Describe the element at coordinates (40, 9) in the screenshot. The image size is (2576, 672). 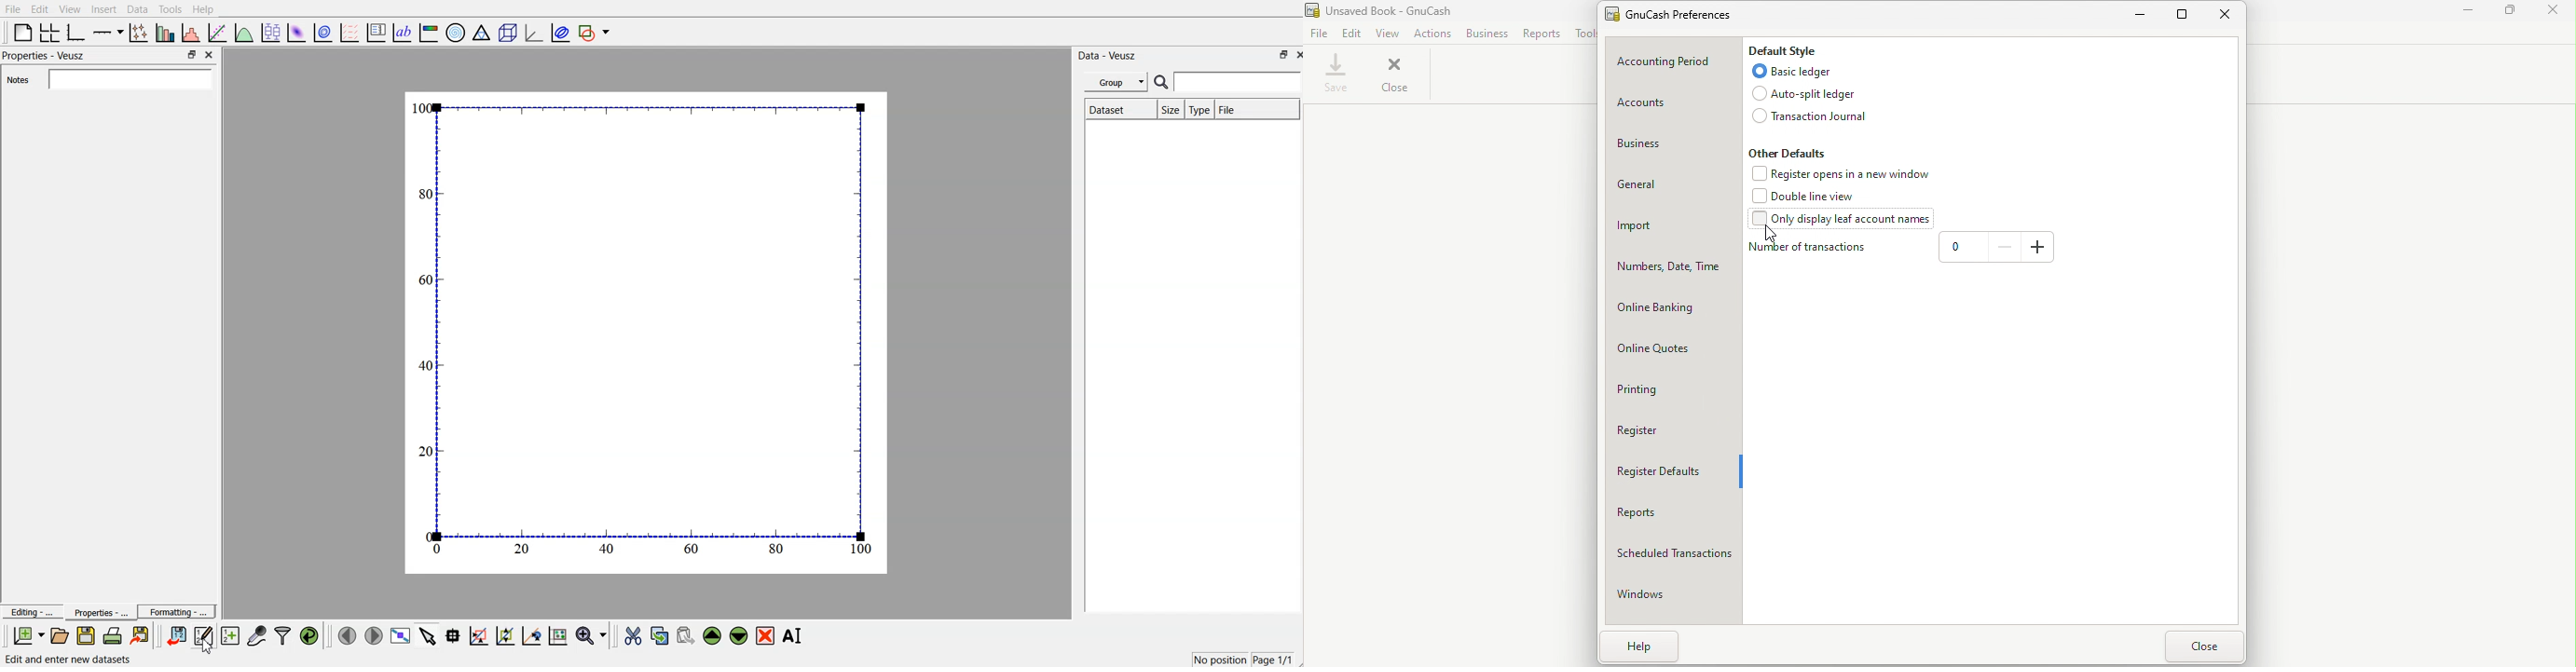
I see `Edit` at that location.